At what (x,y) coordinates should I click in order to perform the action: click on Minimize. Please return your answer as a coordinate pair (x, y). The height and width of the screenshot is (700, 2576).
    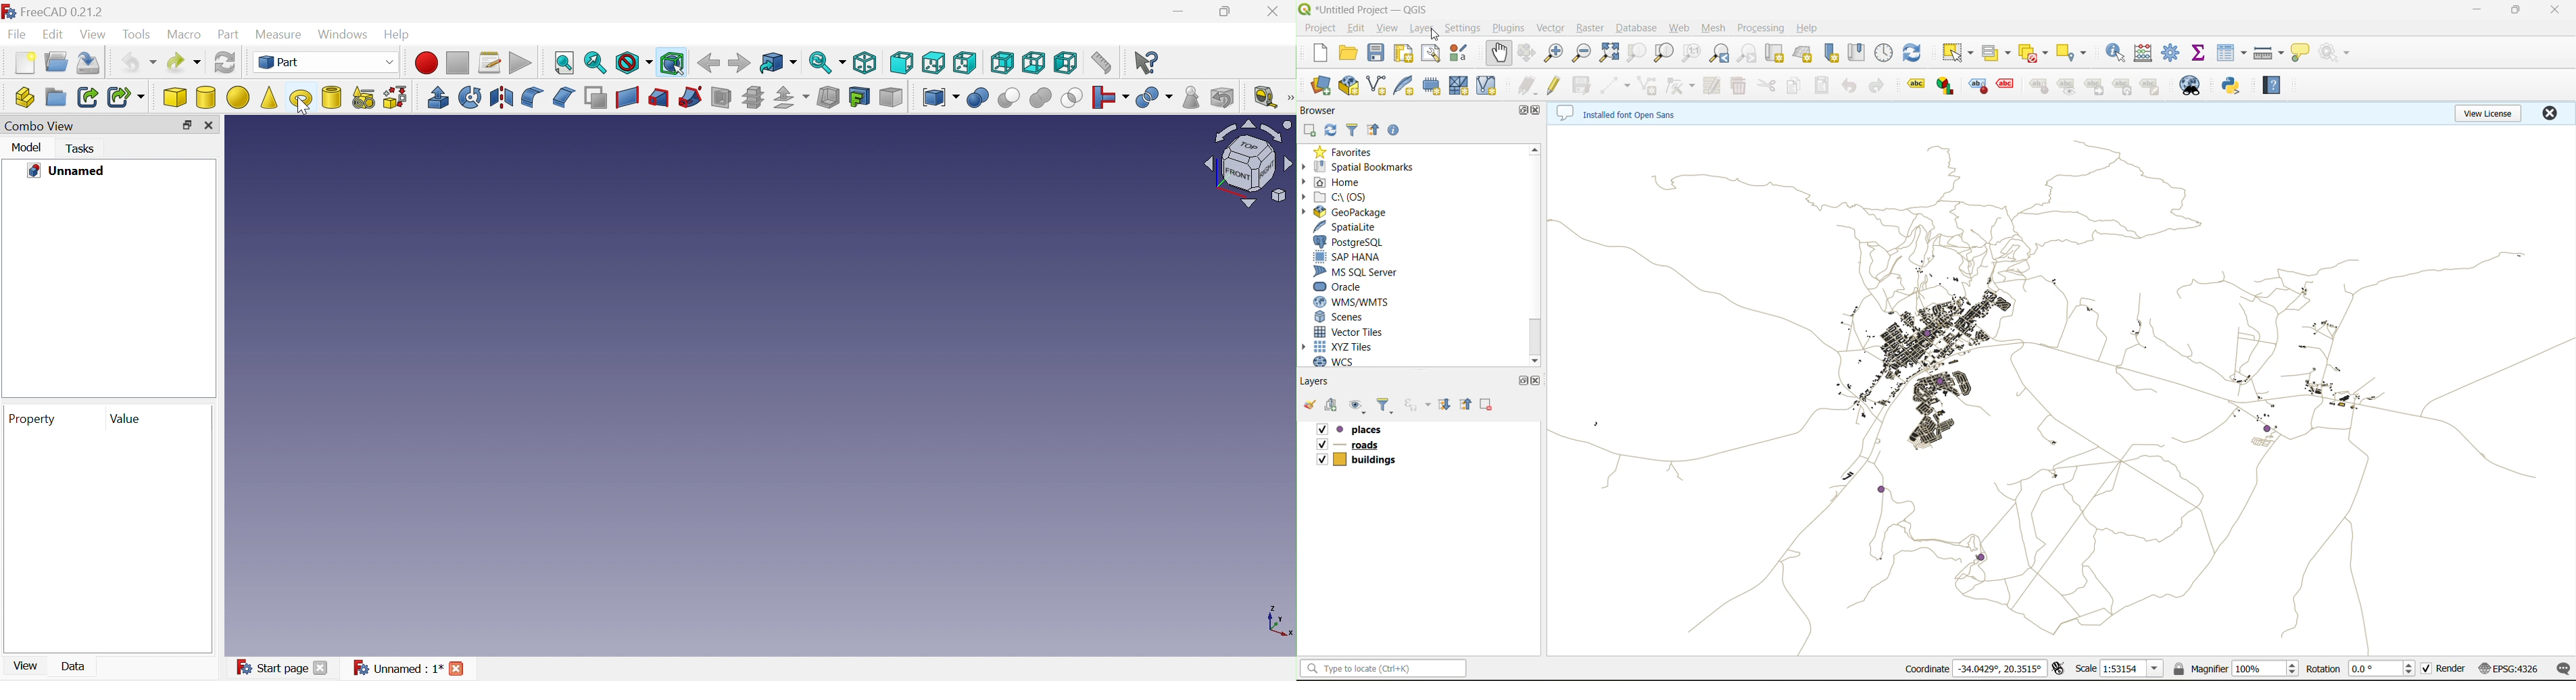
    Looking at the image, I should click on (1181, 11).